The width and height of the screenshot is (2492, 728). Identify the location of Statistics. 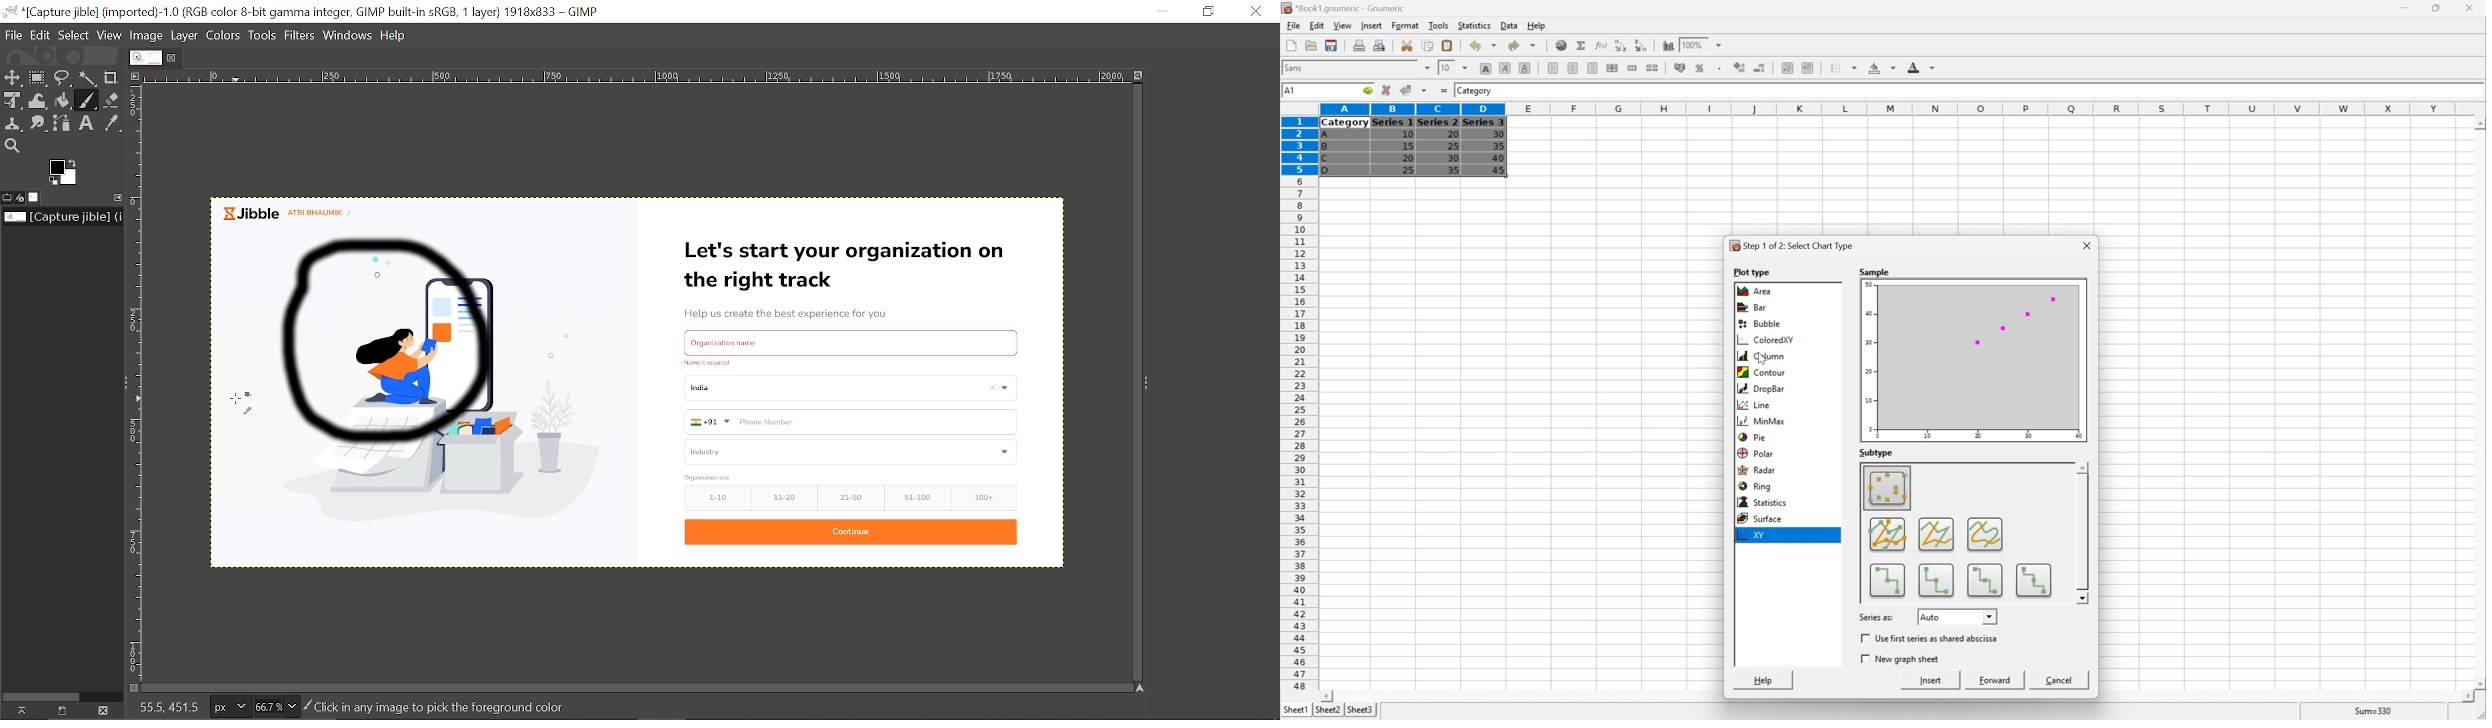
(1476, 26).